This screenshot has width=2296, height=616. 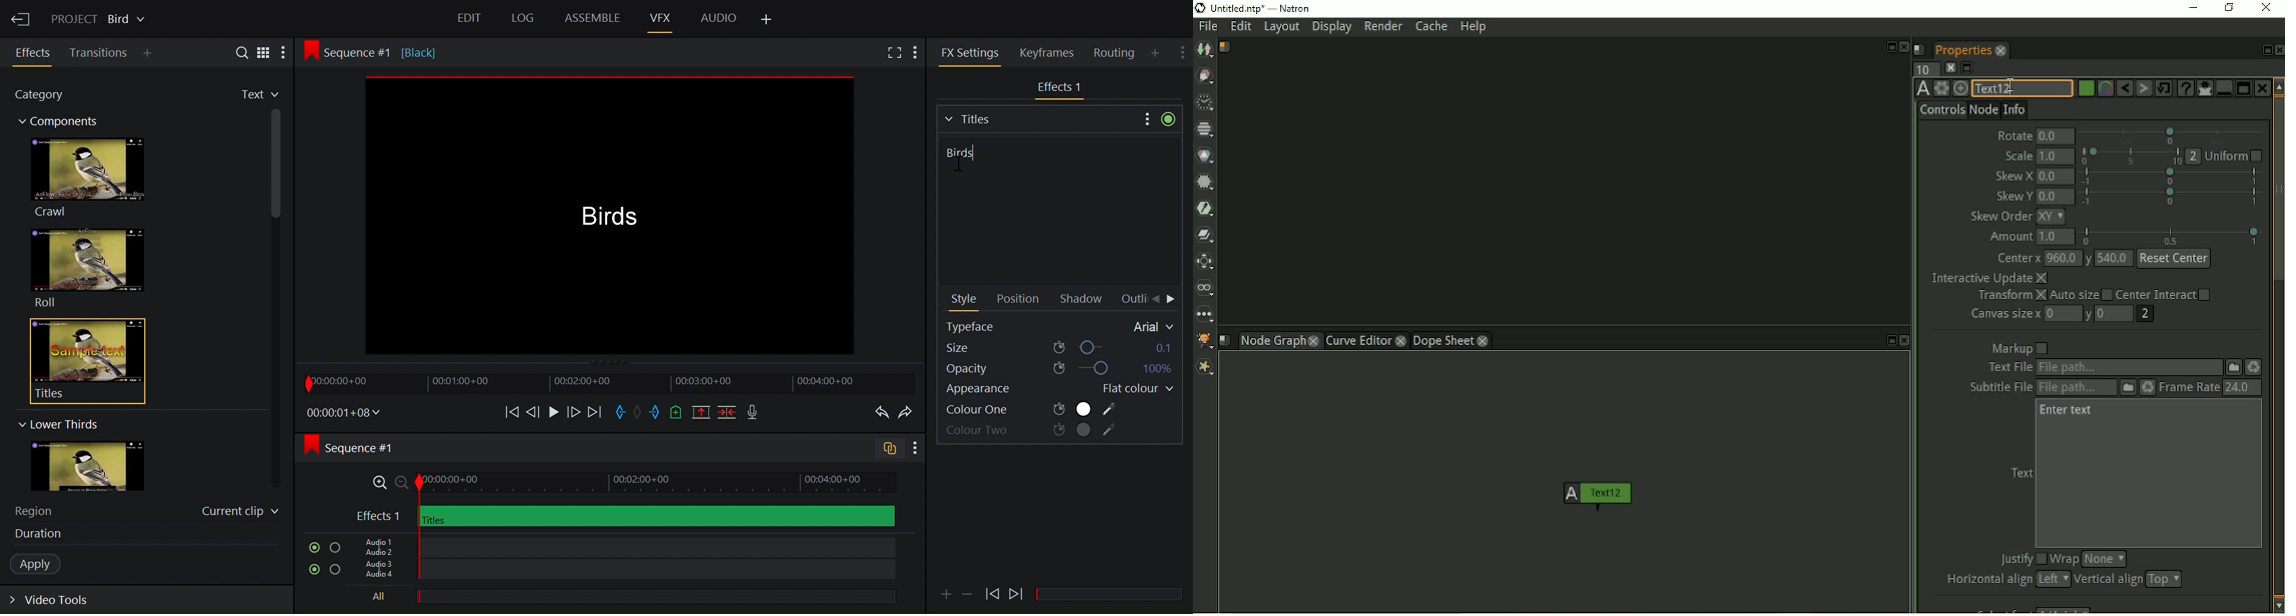 I want to click on Crawl, so click(x=86, y=177).